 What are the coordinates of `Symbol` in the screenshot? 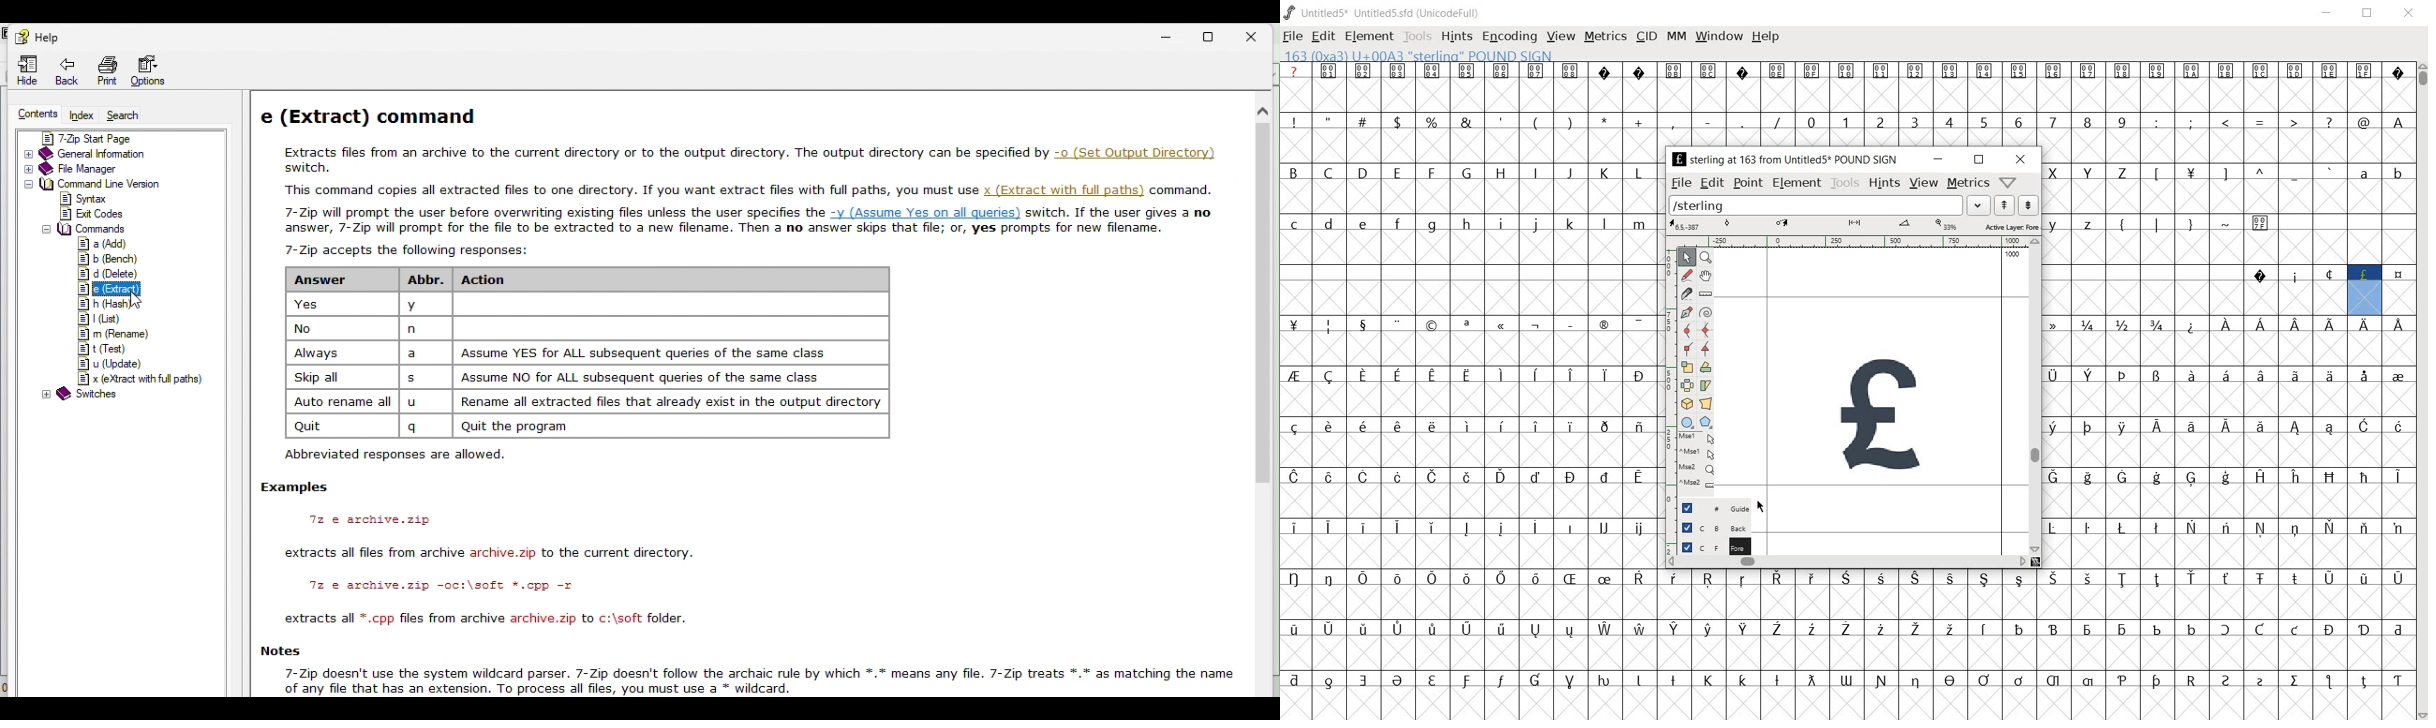 It's located at (2227, 681).